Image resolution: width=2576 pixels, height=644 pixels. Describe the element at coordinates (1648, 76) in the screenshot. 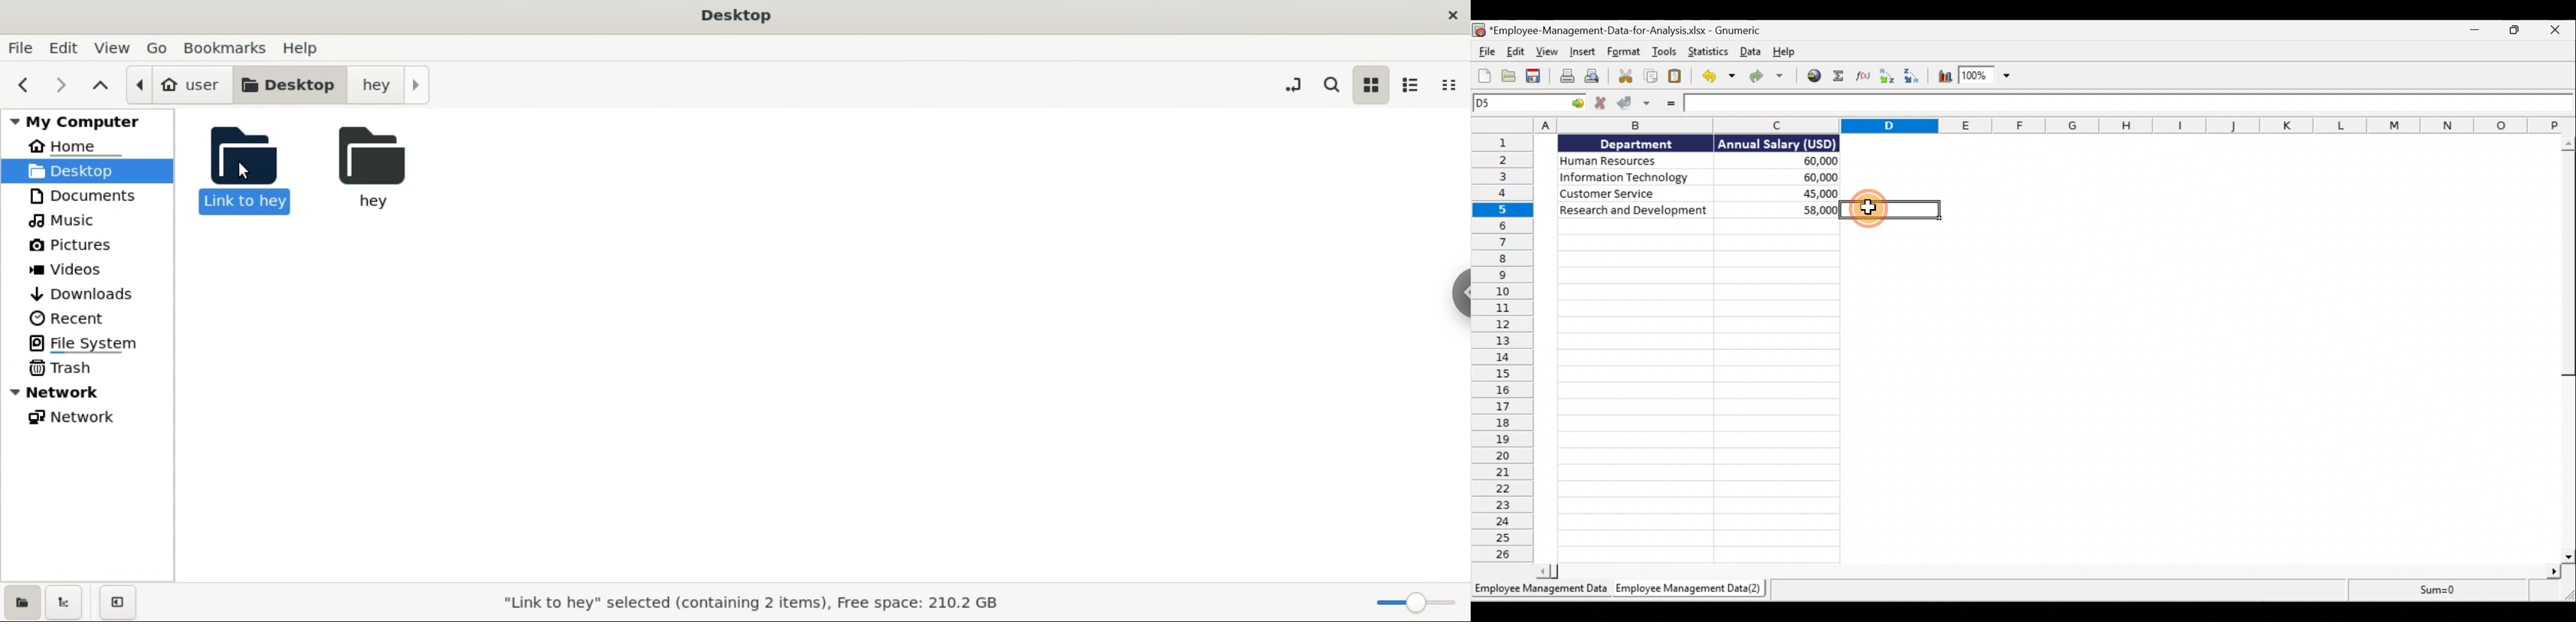

I see `Copy selection` at that location.